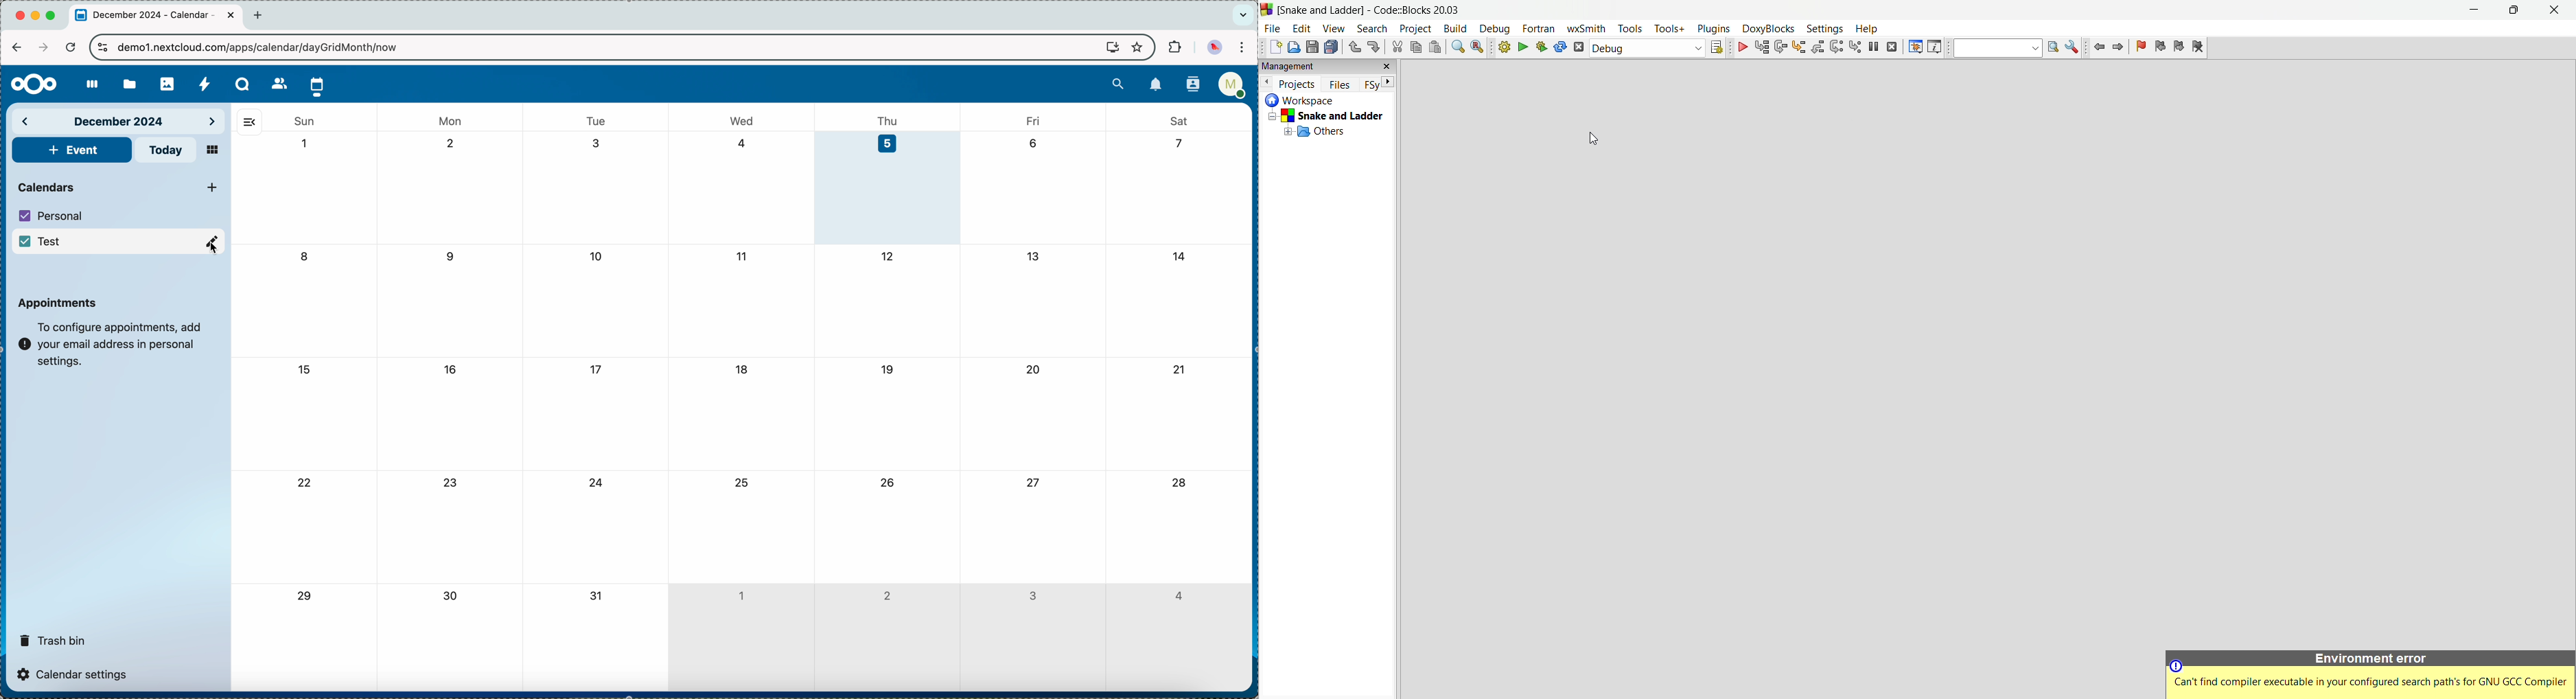 This screenshot has height=700, width=2576. I want to click on tue, so click(596, 121).